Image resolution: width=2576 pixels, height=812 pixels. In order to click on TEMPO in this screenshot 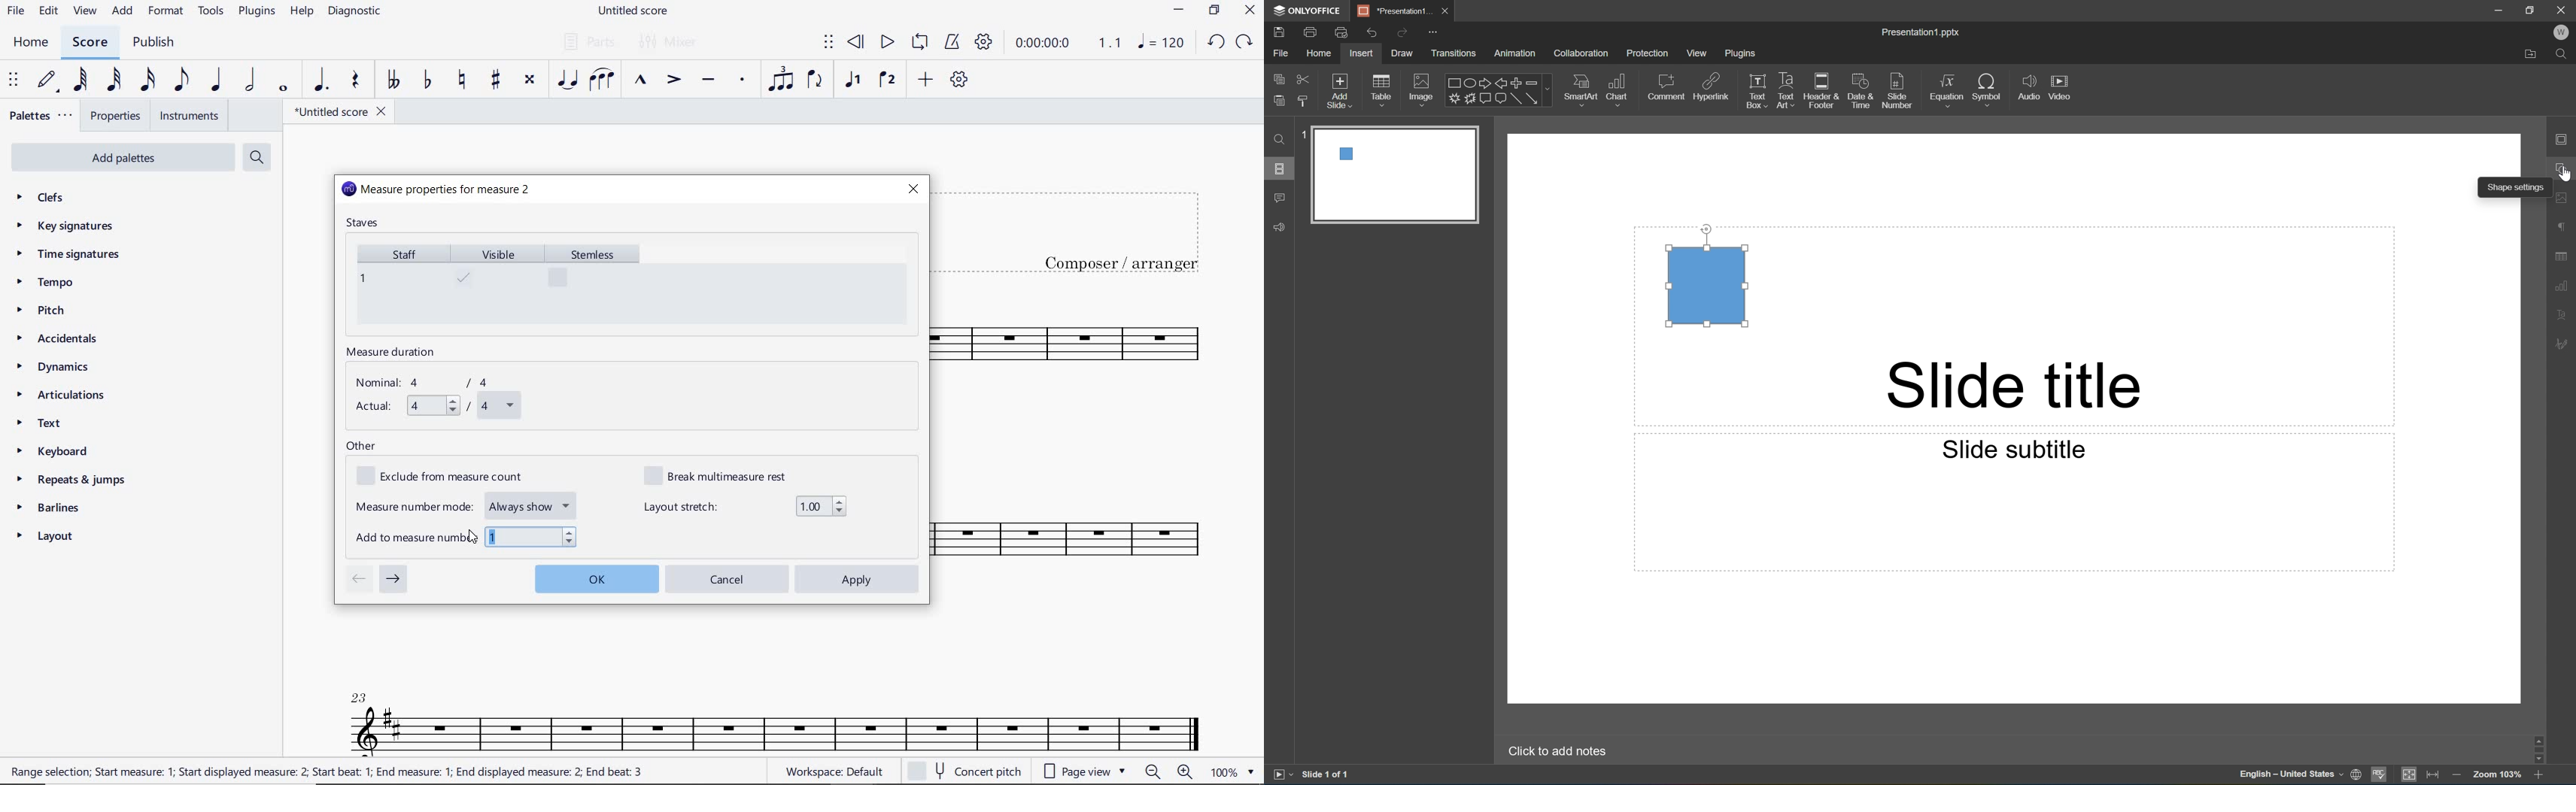, I will do `click(44, 283)`.